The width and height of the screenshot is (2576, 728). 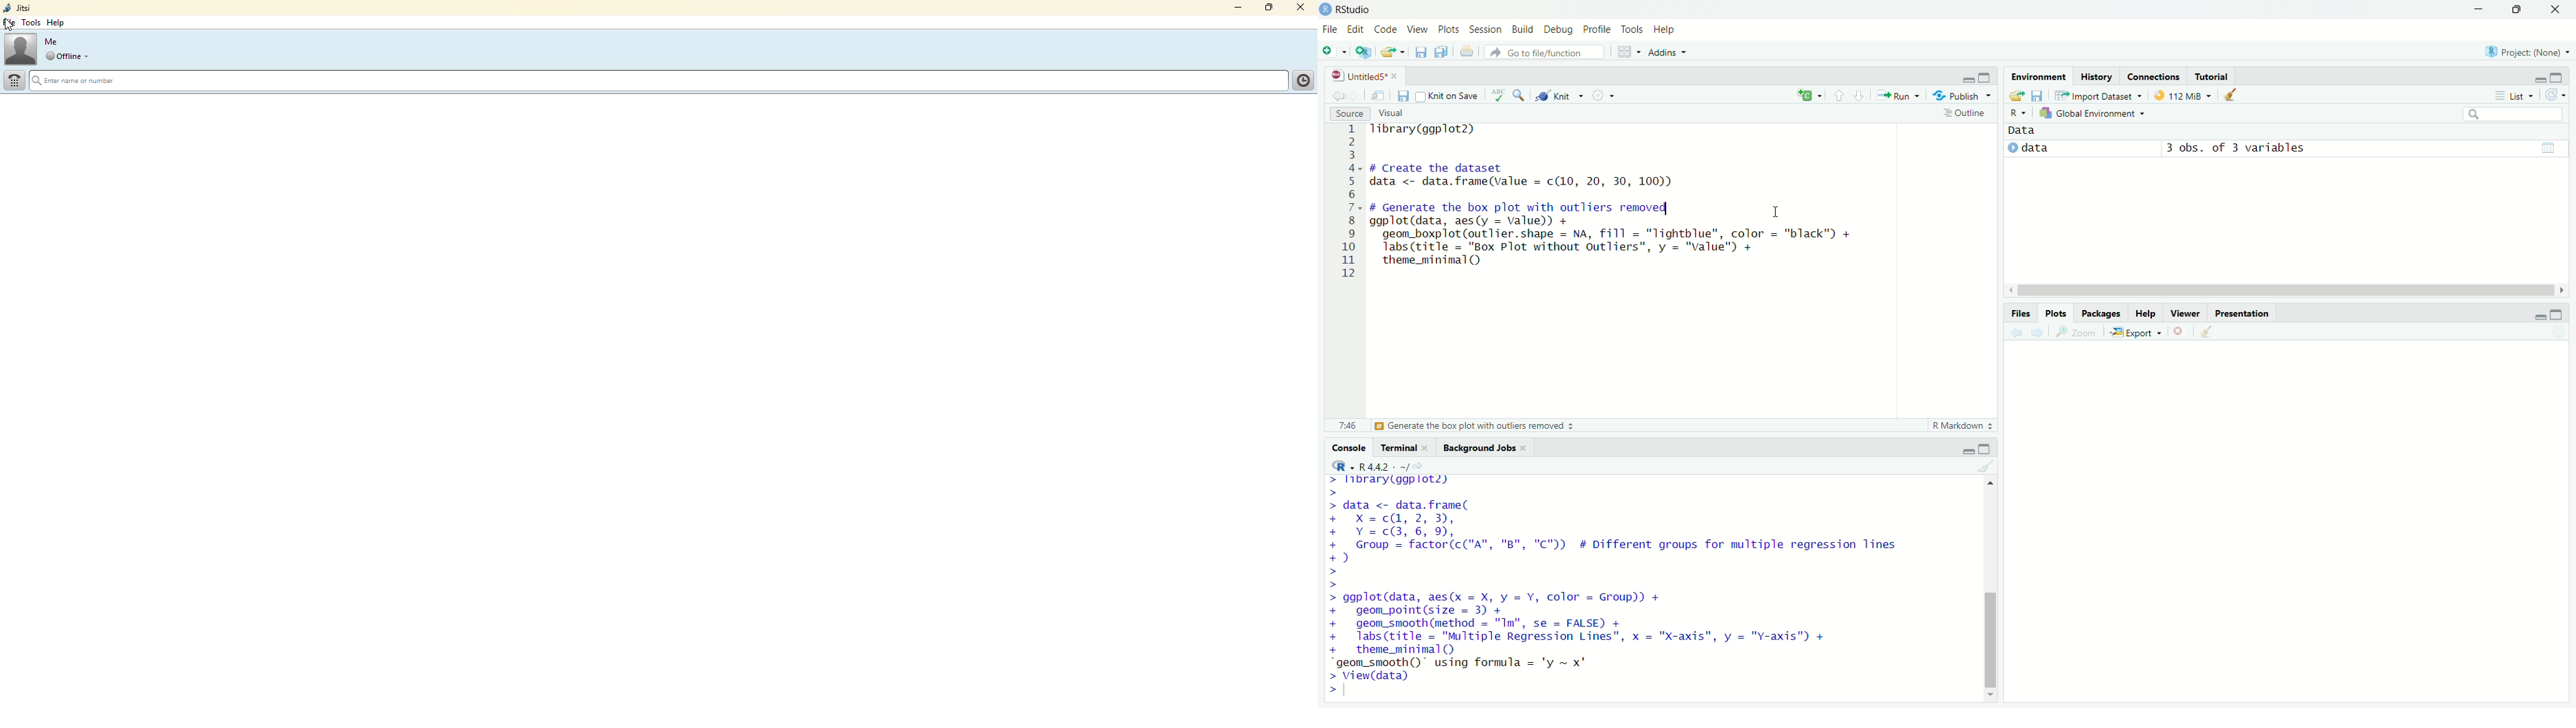 What do you see at coordinates (1961, 79) in the screenshot?
I see `minimise` at bounding box center [1961, 79].